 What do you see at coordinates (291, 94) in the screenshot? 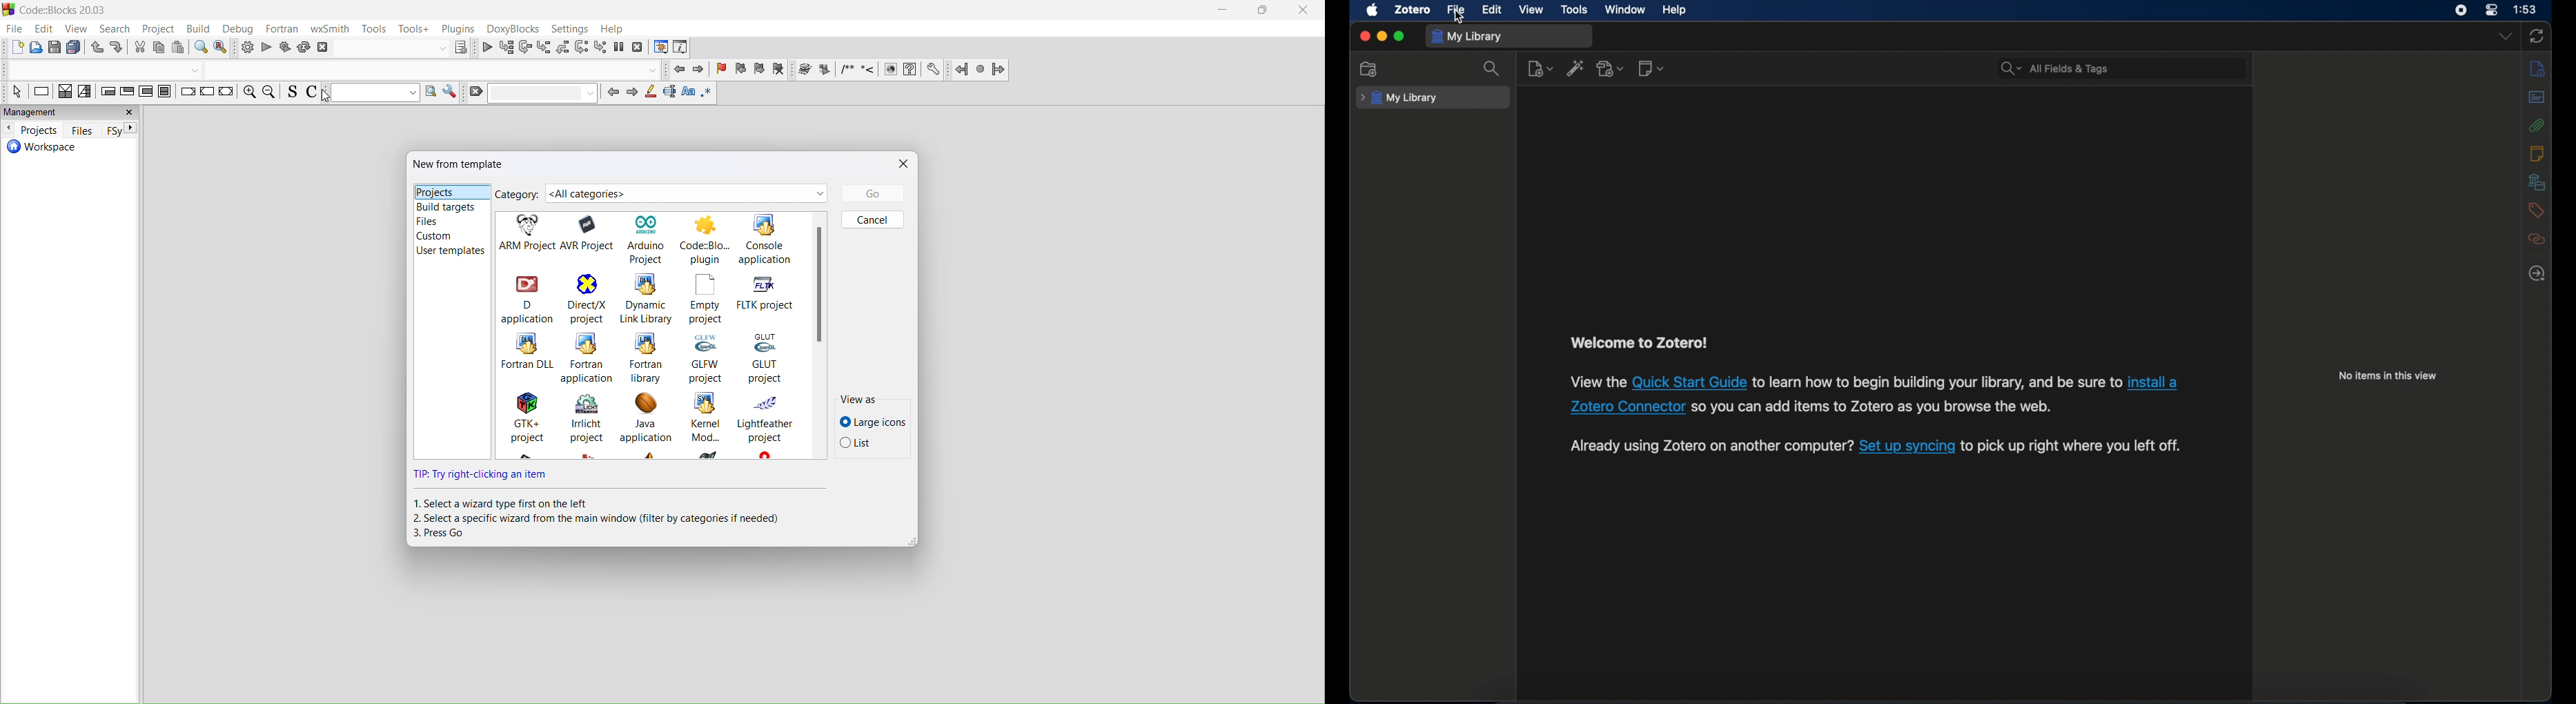
I see `toggle searches` at bounding box center [291, 94].